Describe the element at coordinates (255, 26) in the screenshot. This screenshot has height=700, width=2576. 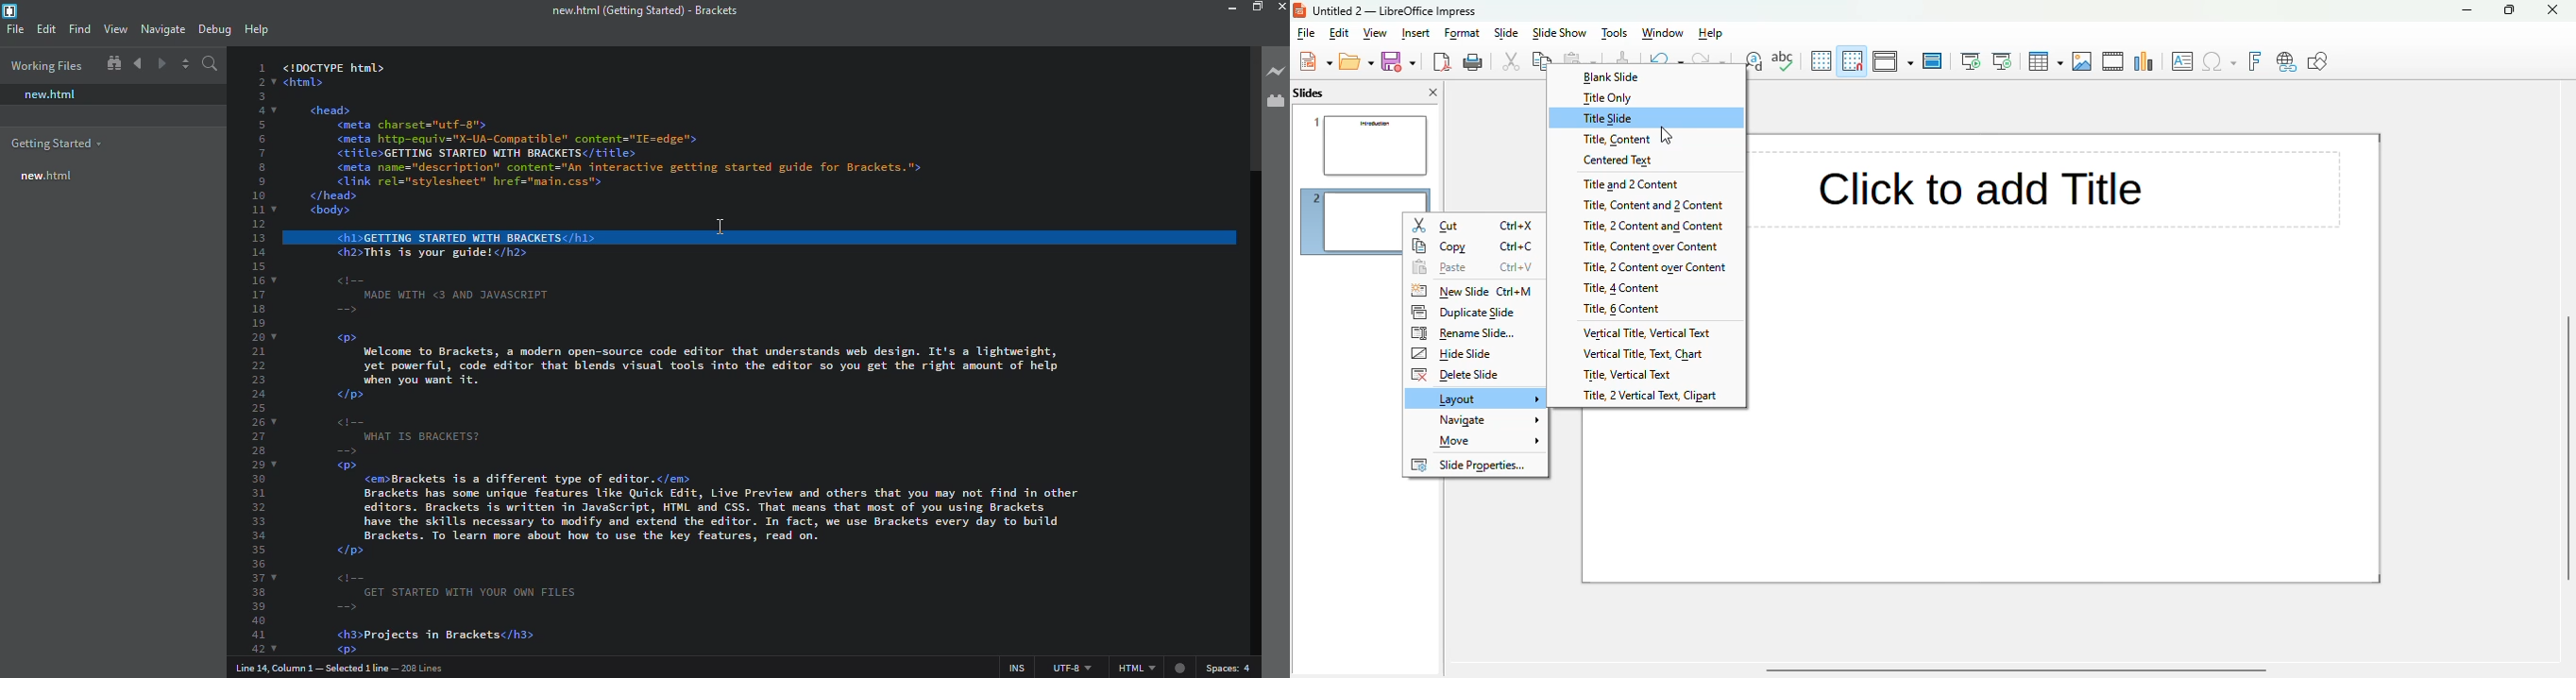
I see `help` at that location.